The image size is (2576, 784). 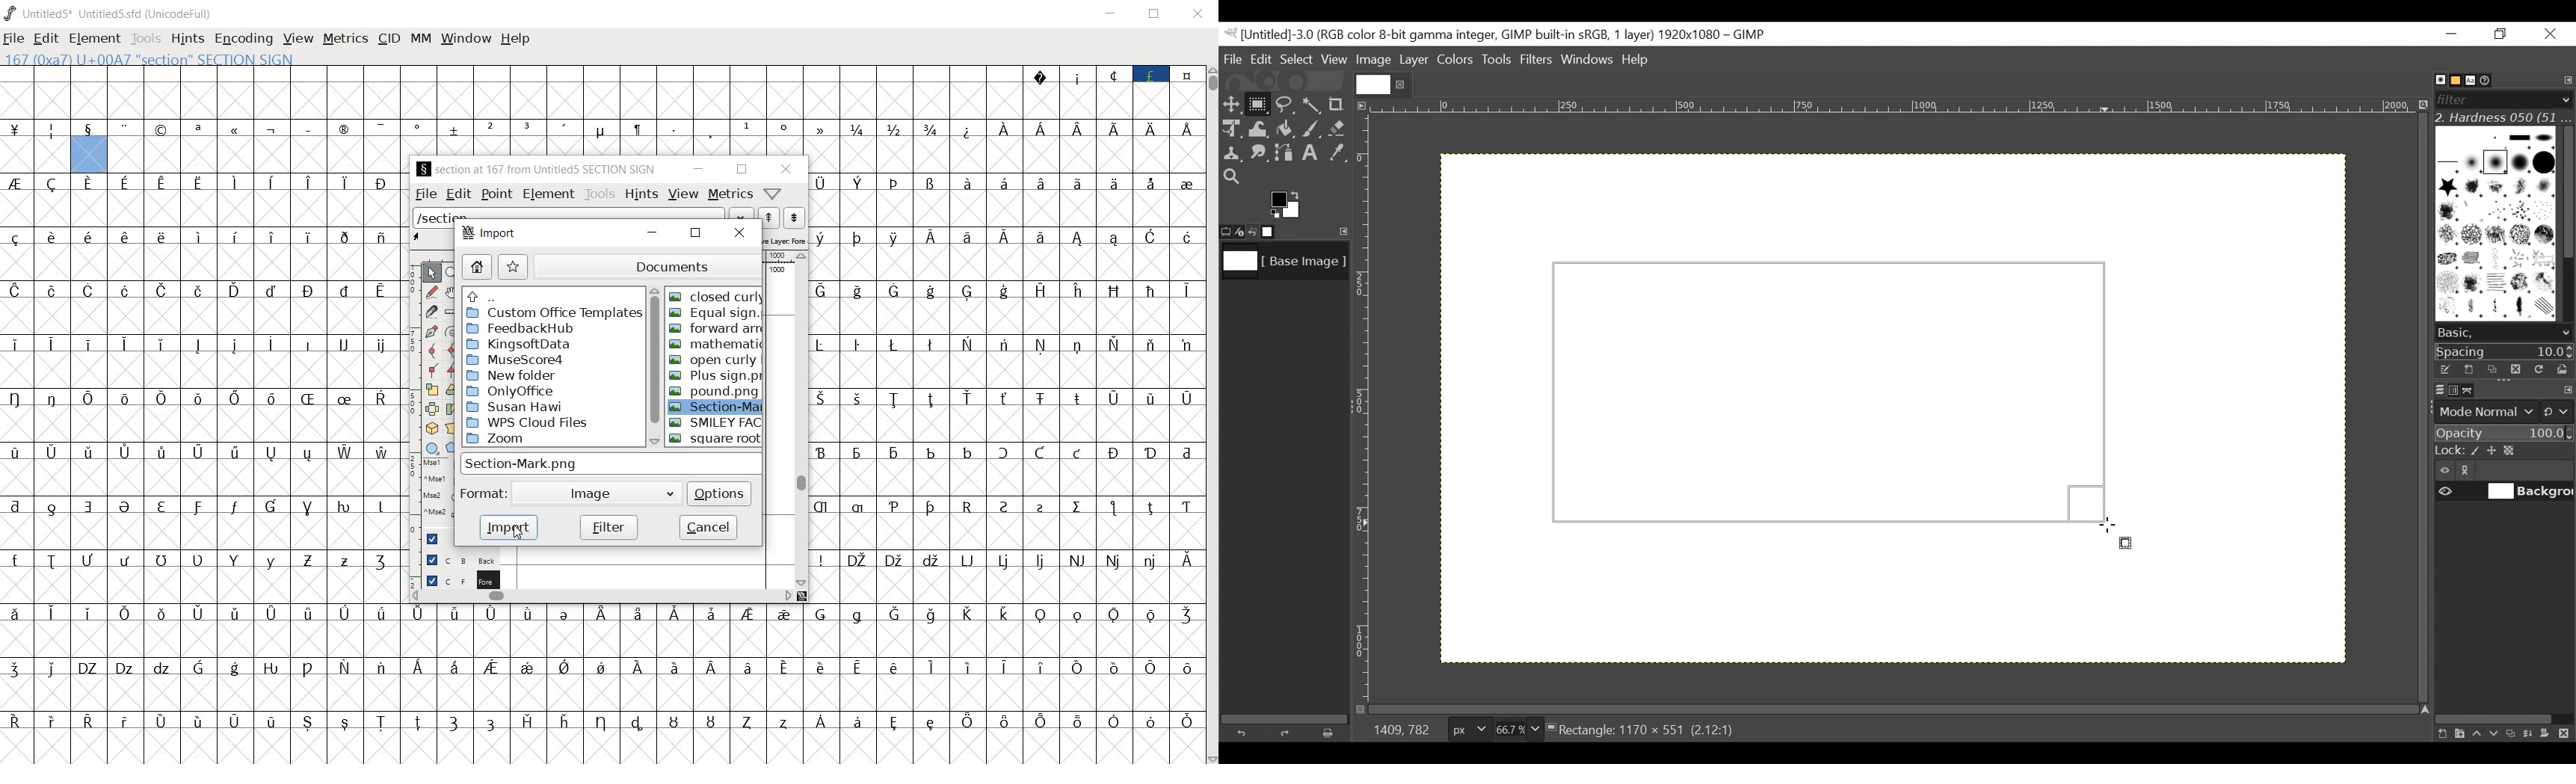 I want to click on empty cells, so click(x=603, y=692).